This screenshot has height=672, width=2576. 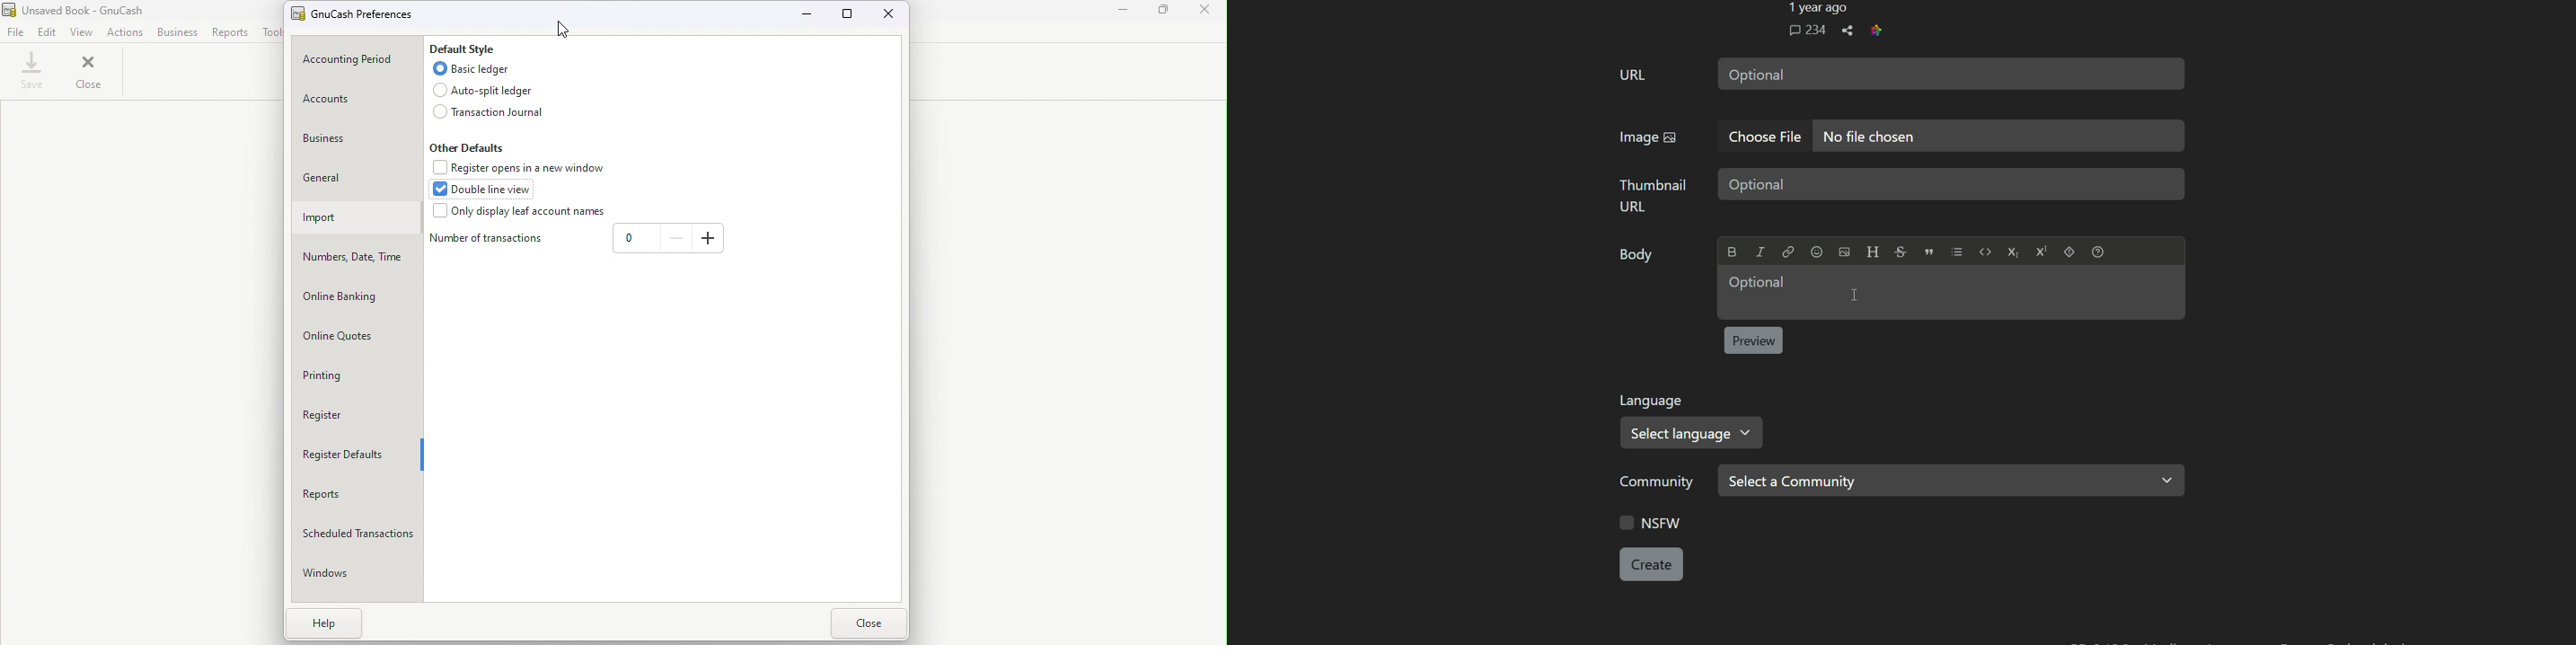 What do you see at coordinates (353, 454) in the screenshot?
I see `Register defaults` at bounding box center [353, 454].